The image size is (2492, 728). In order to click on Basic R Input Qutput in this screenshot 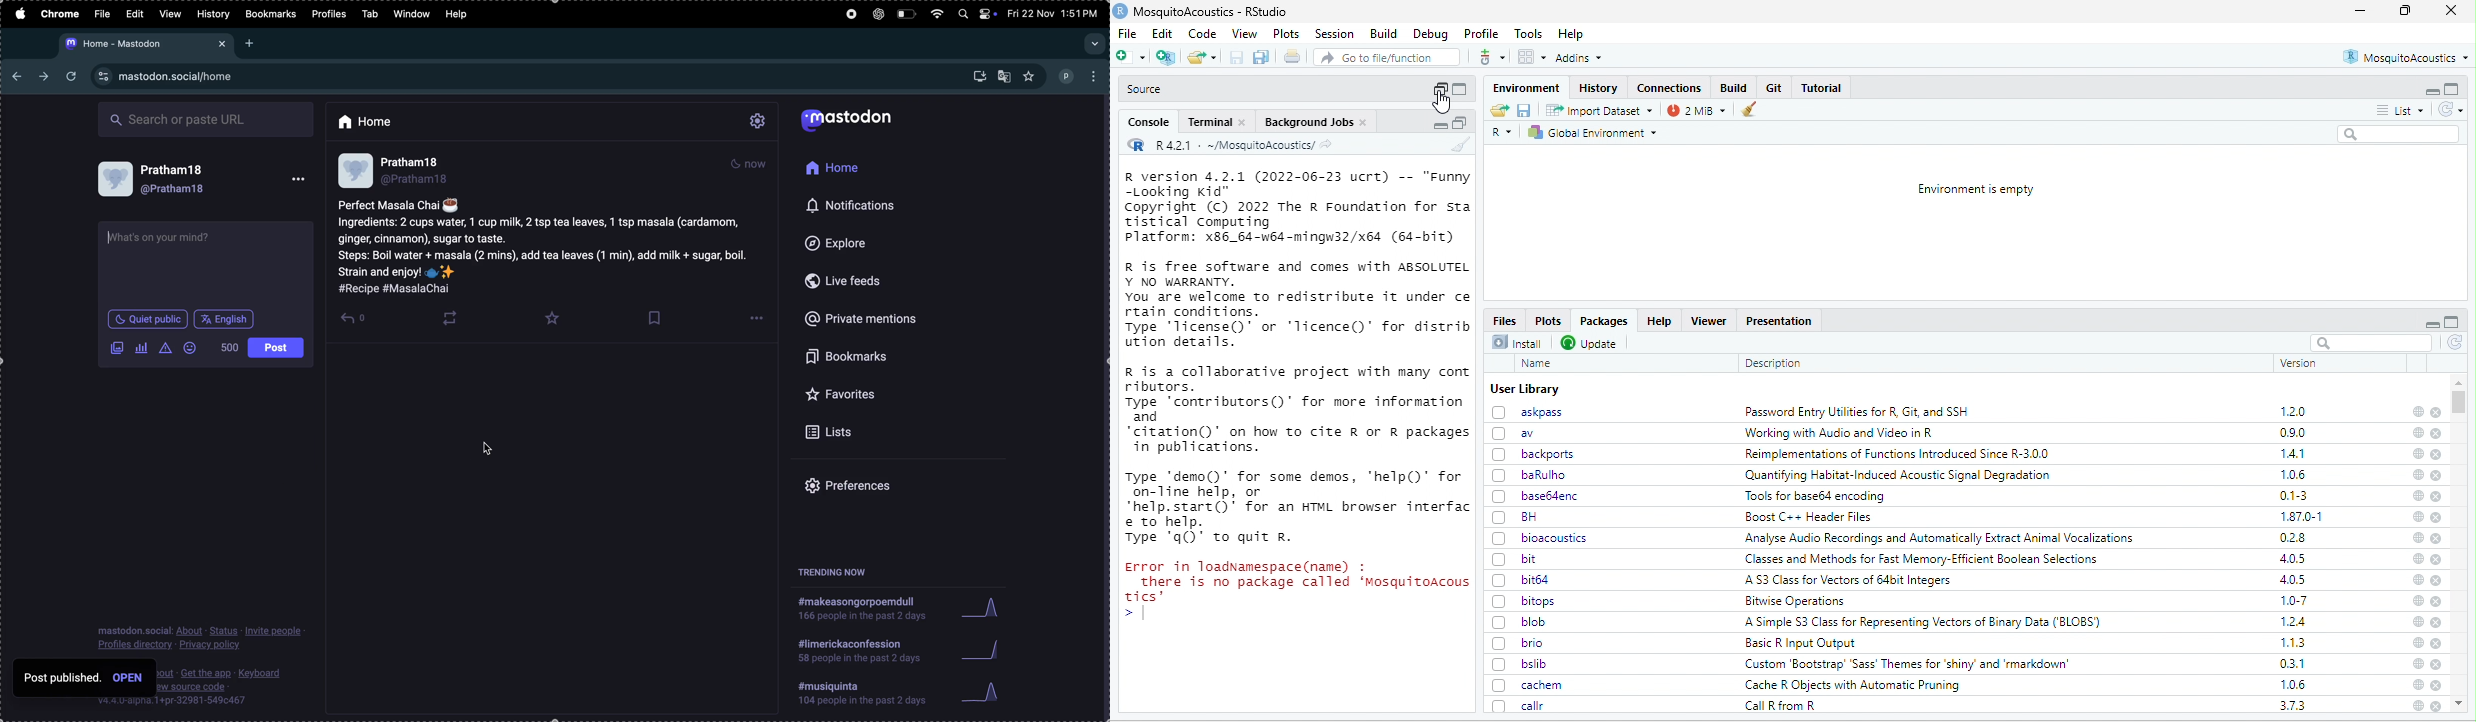, I will do `click(1809, 643)`.